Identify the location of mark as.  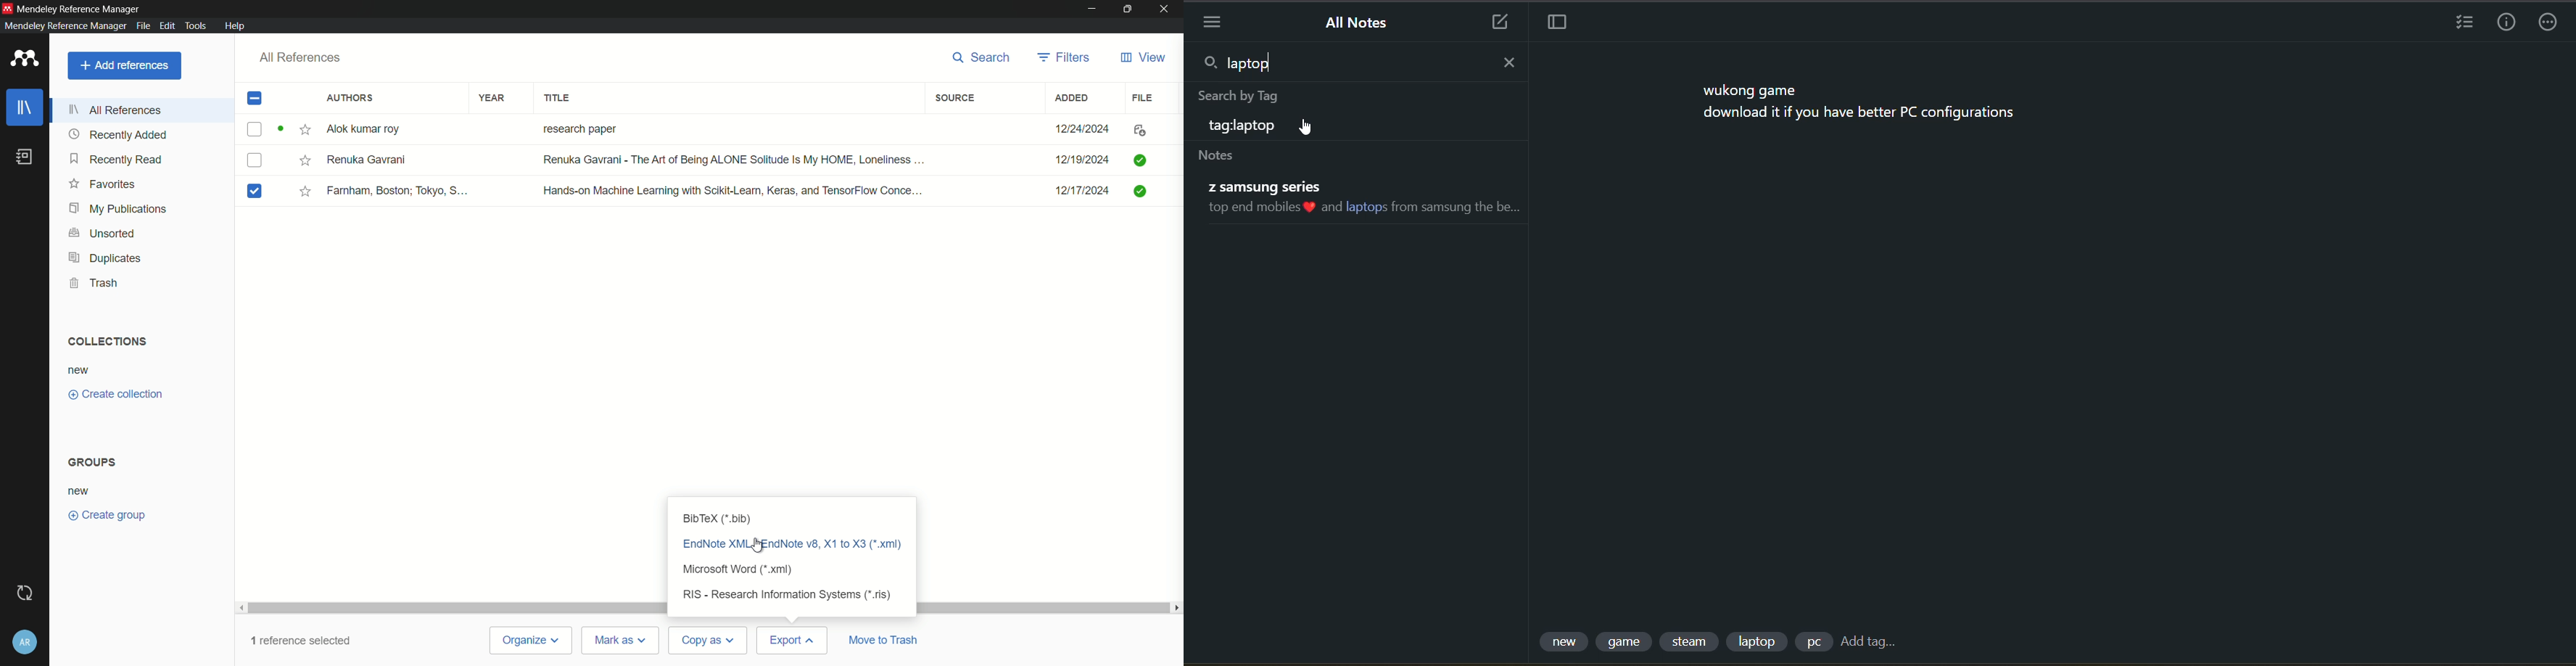
(621, 641).